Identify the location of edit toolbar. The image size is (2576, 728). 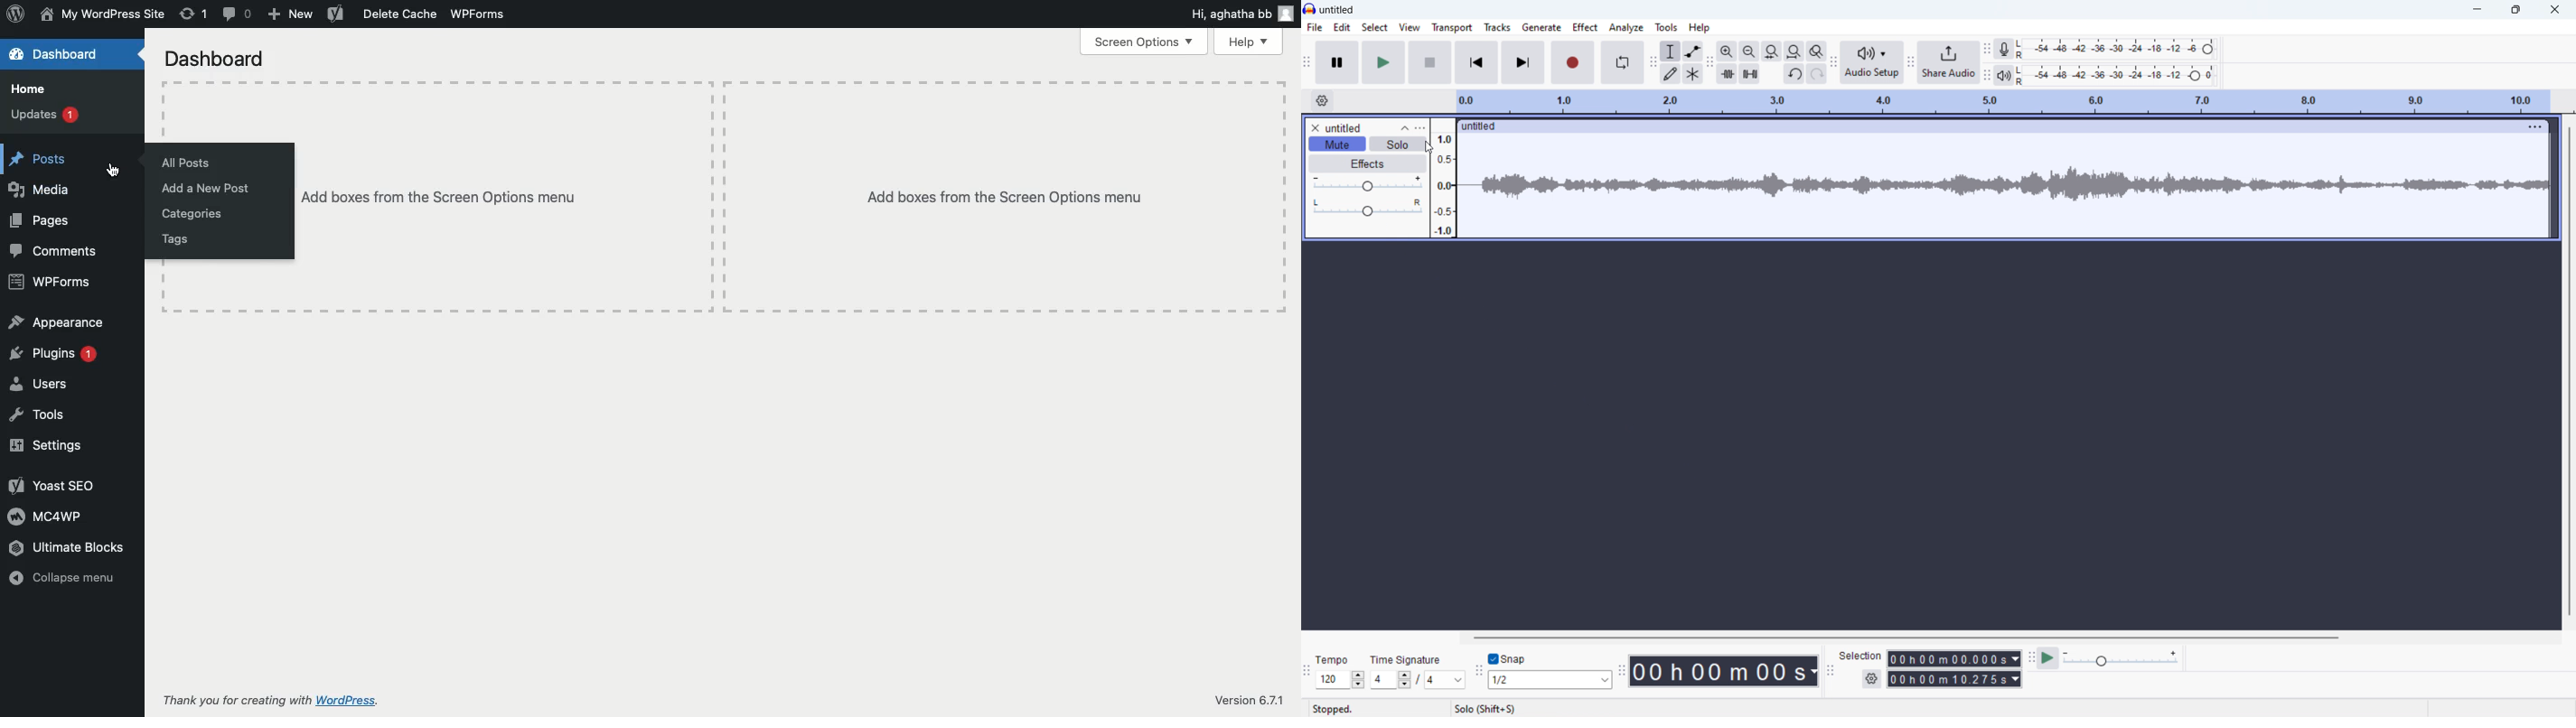
(1710, 63).